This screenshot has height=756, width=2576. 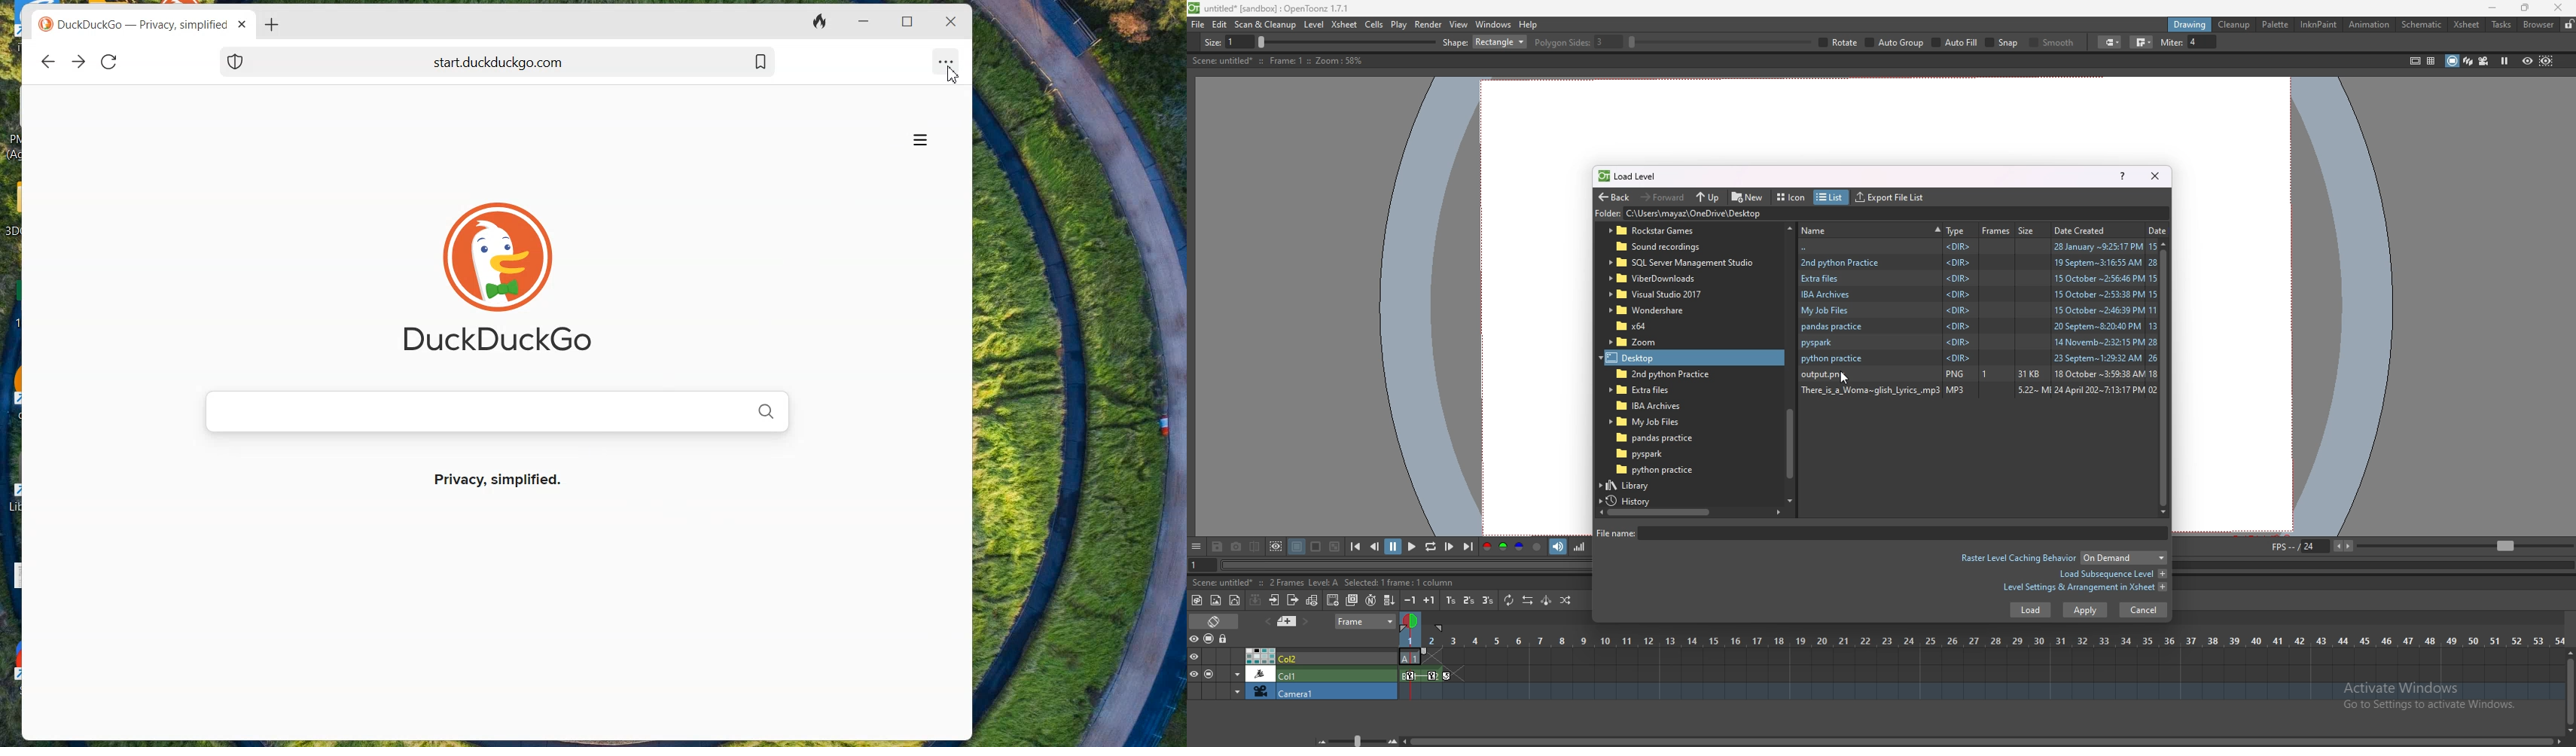 What do you see at coordinates (1790, 362) in the screenshot?
I see `horizontal scroll bar` at bounding box center [1790, 362].